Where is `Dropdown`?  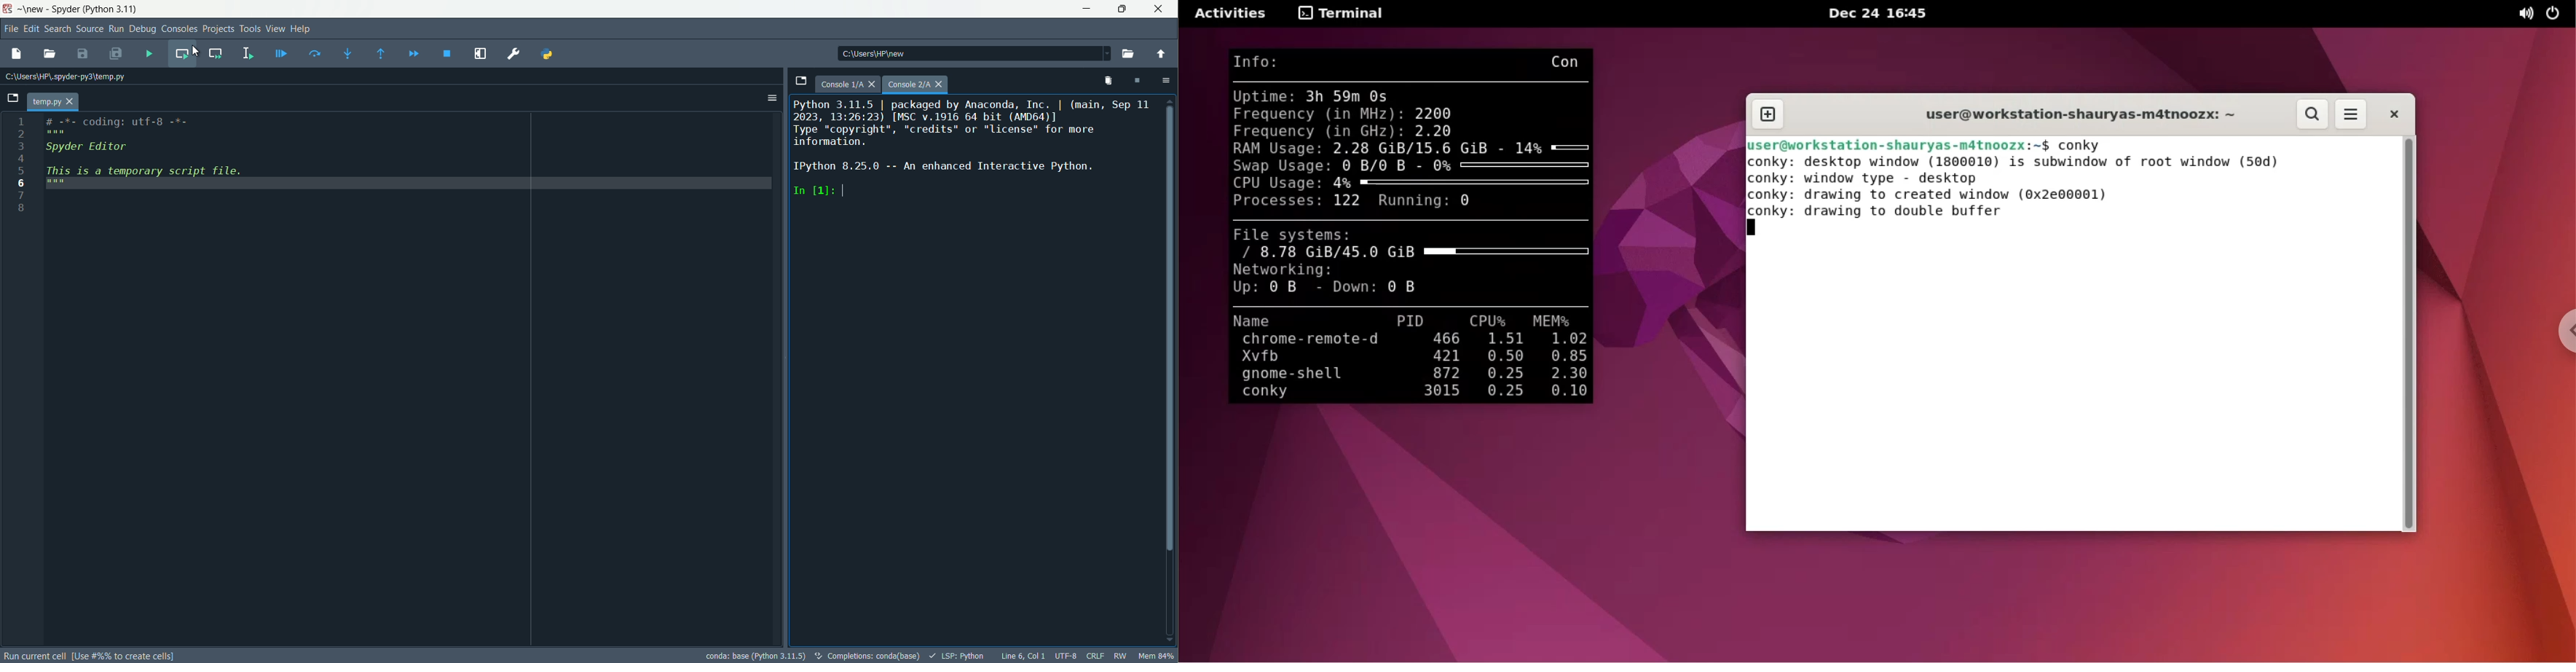
Dropdown is located at coordinates (1107, 59).